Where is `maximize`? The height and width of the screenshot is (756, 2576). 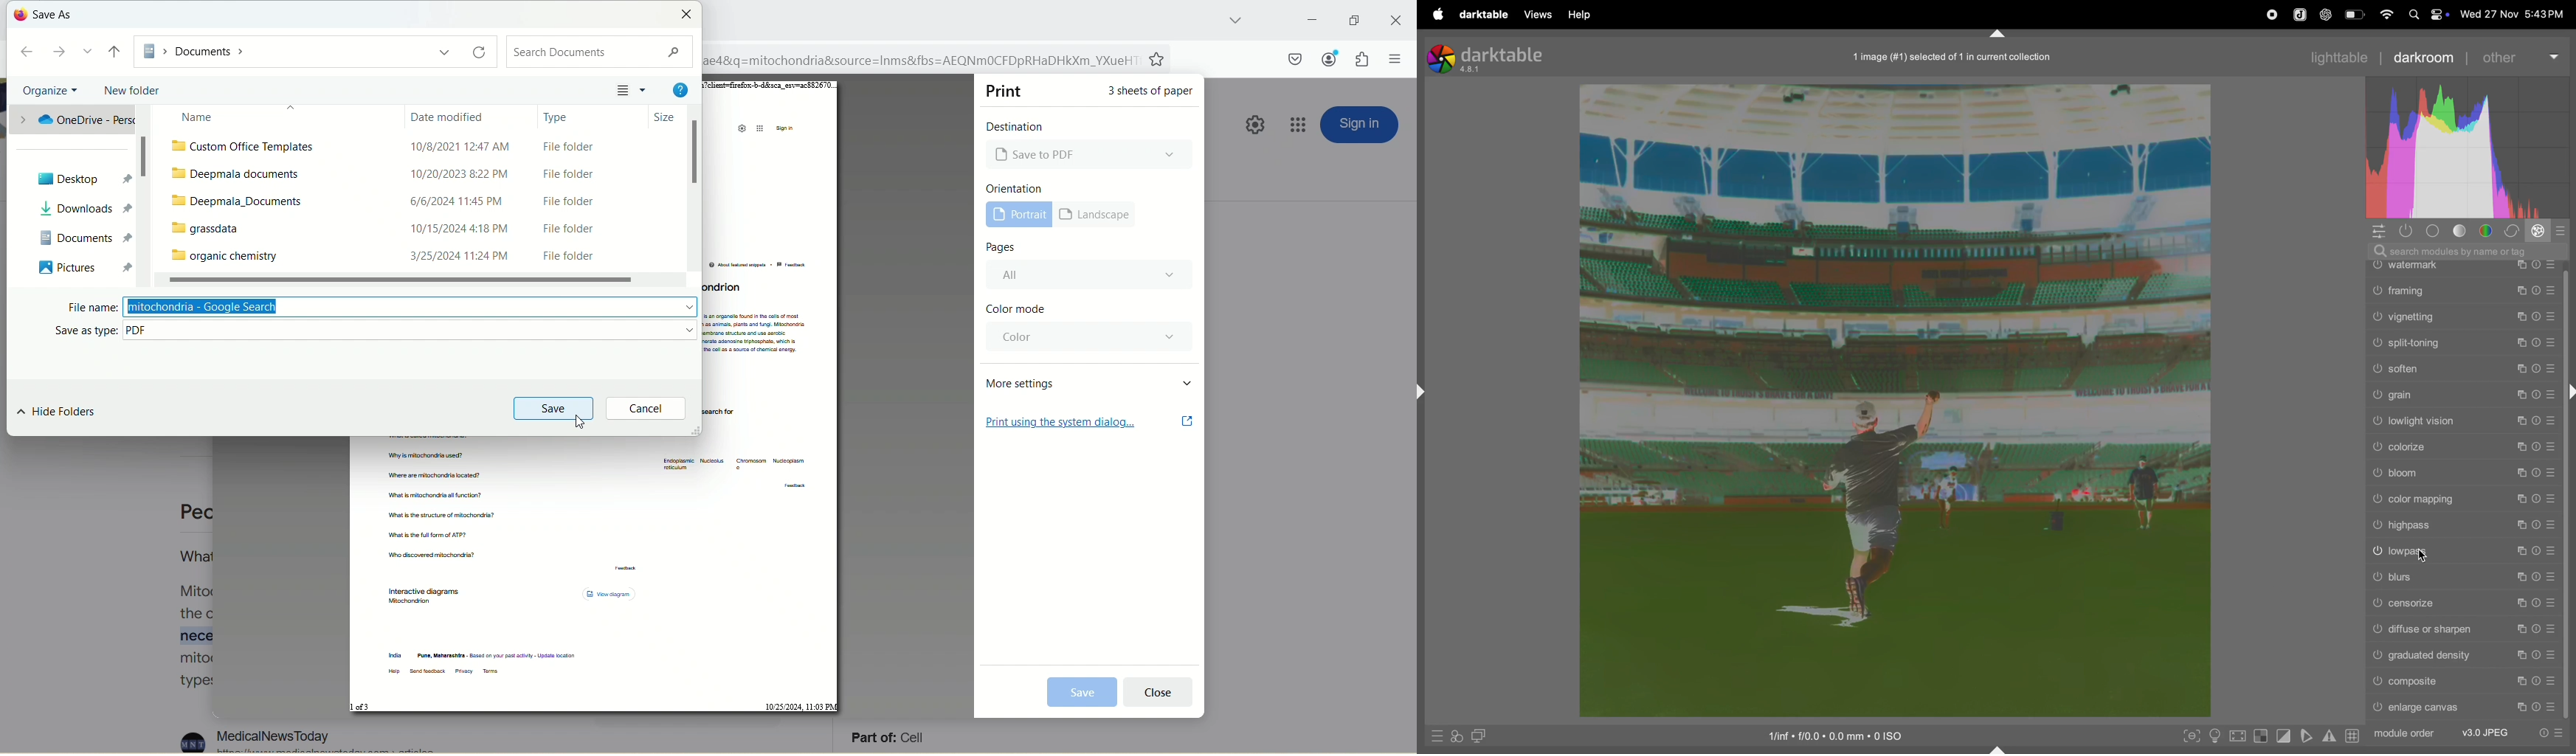 maximize is located at coordinates (1352, 21).